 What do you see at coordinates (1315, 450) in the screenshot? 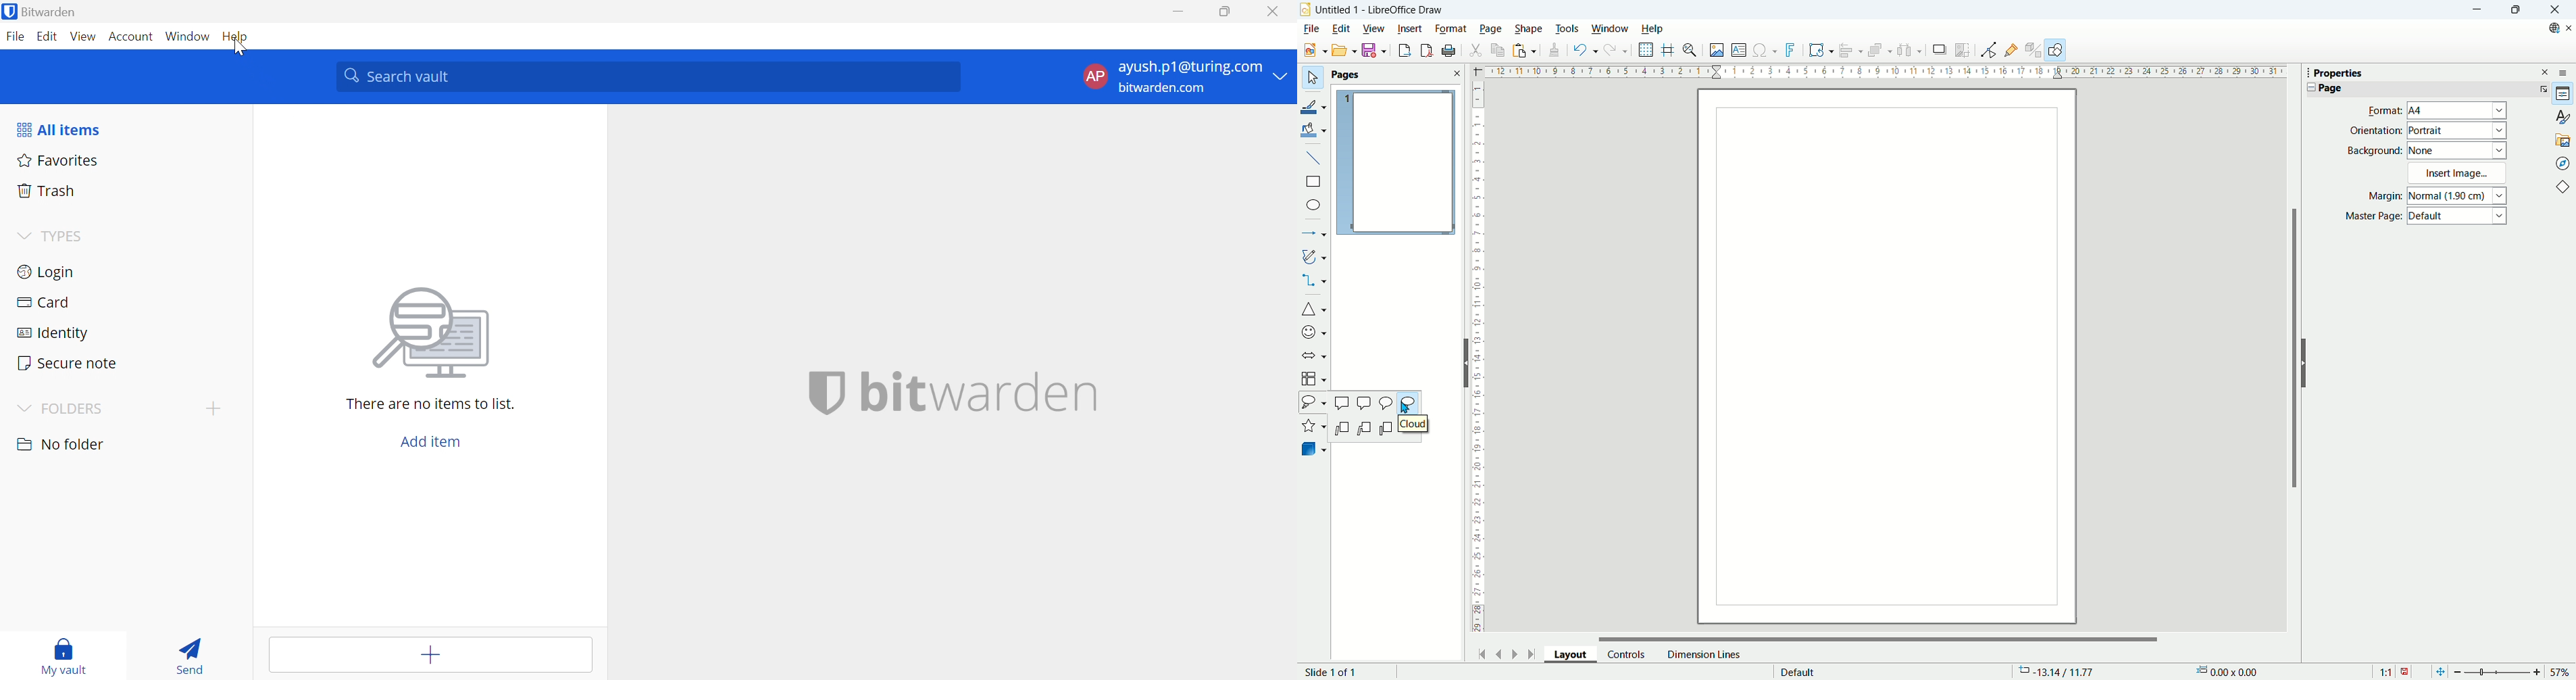
I see `3D object` at bounding box center [1315, 450].